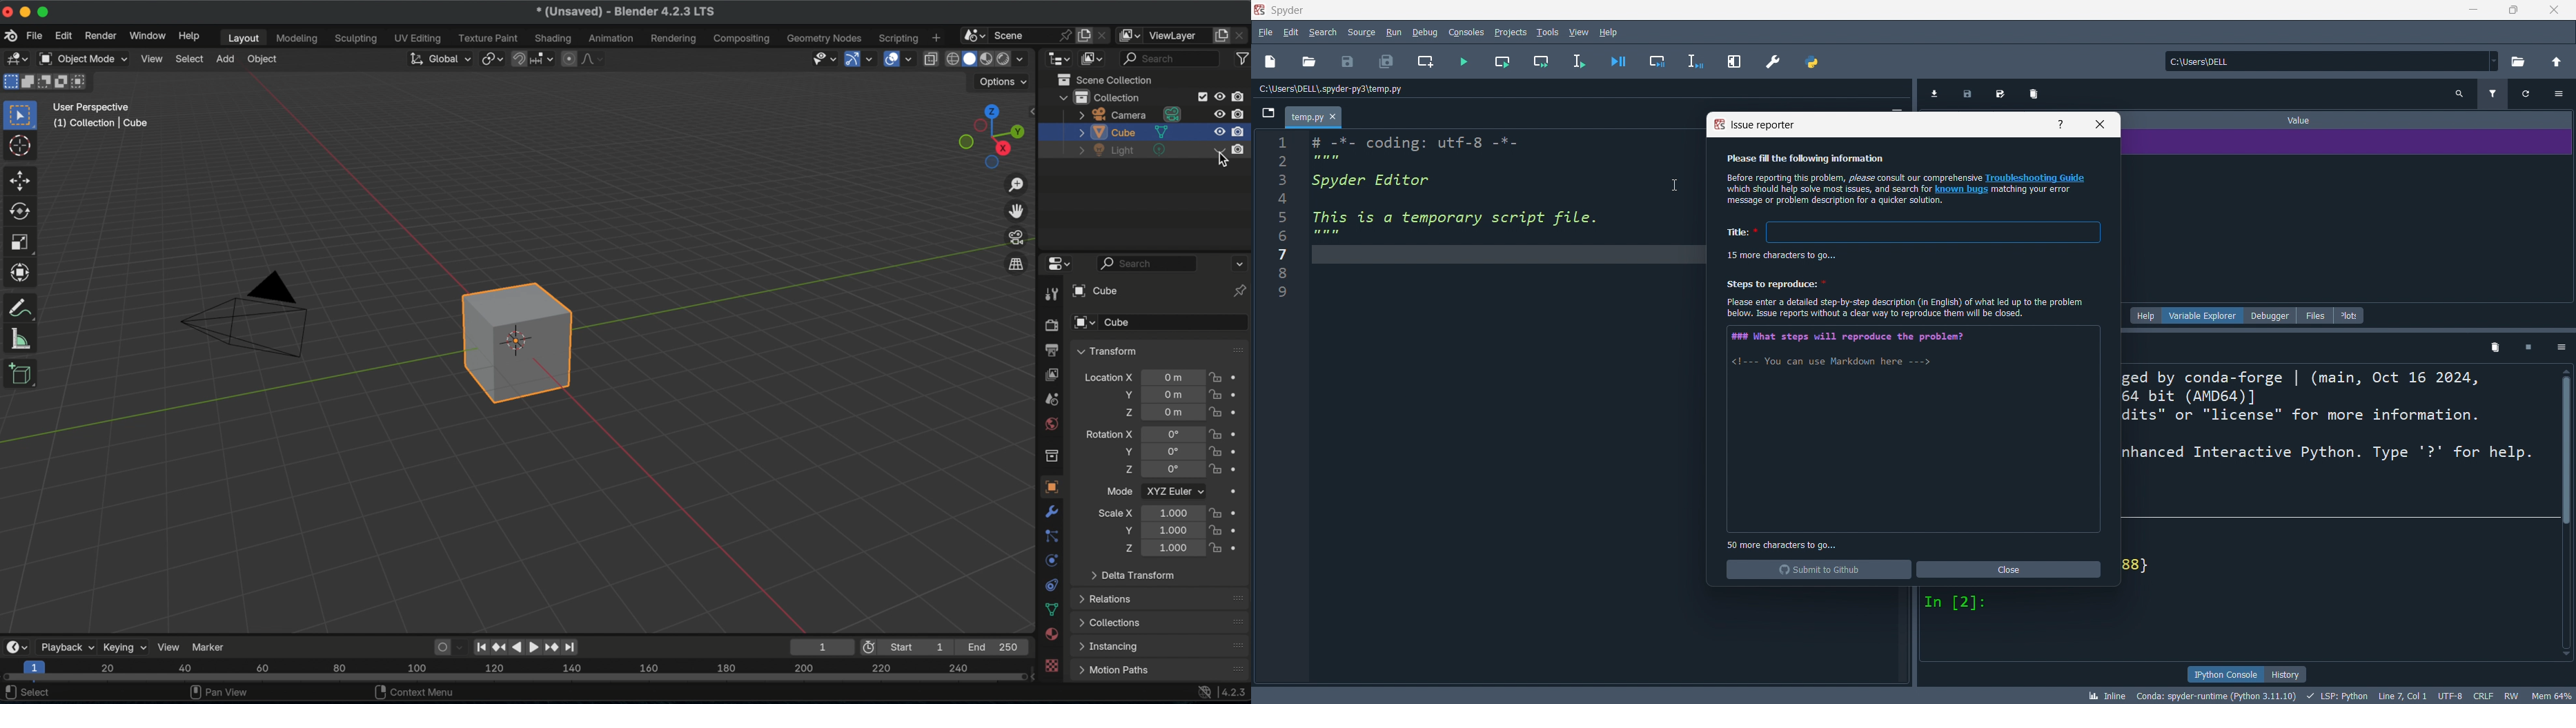 The image size is (2576, 728). What do you see at coordinates (2203, 315) in the screenshot?
I see `variable explorer` at bounding box center [2203, 315].